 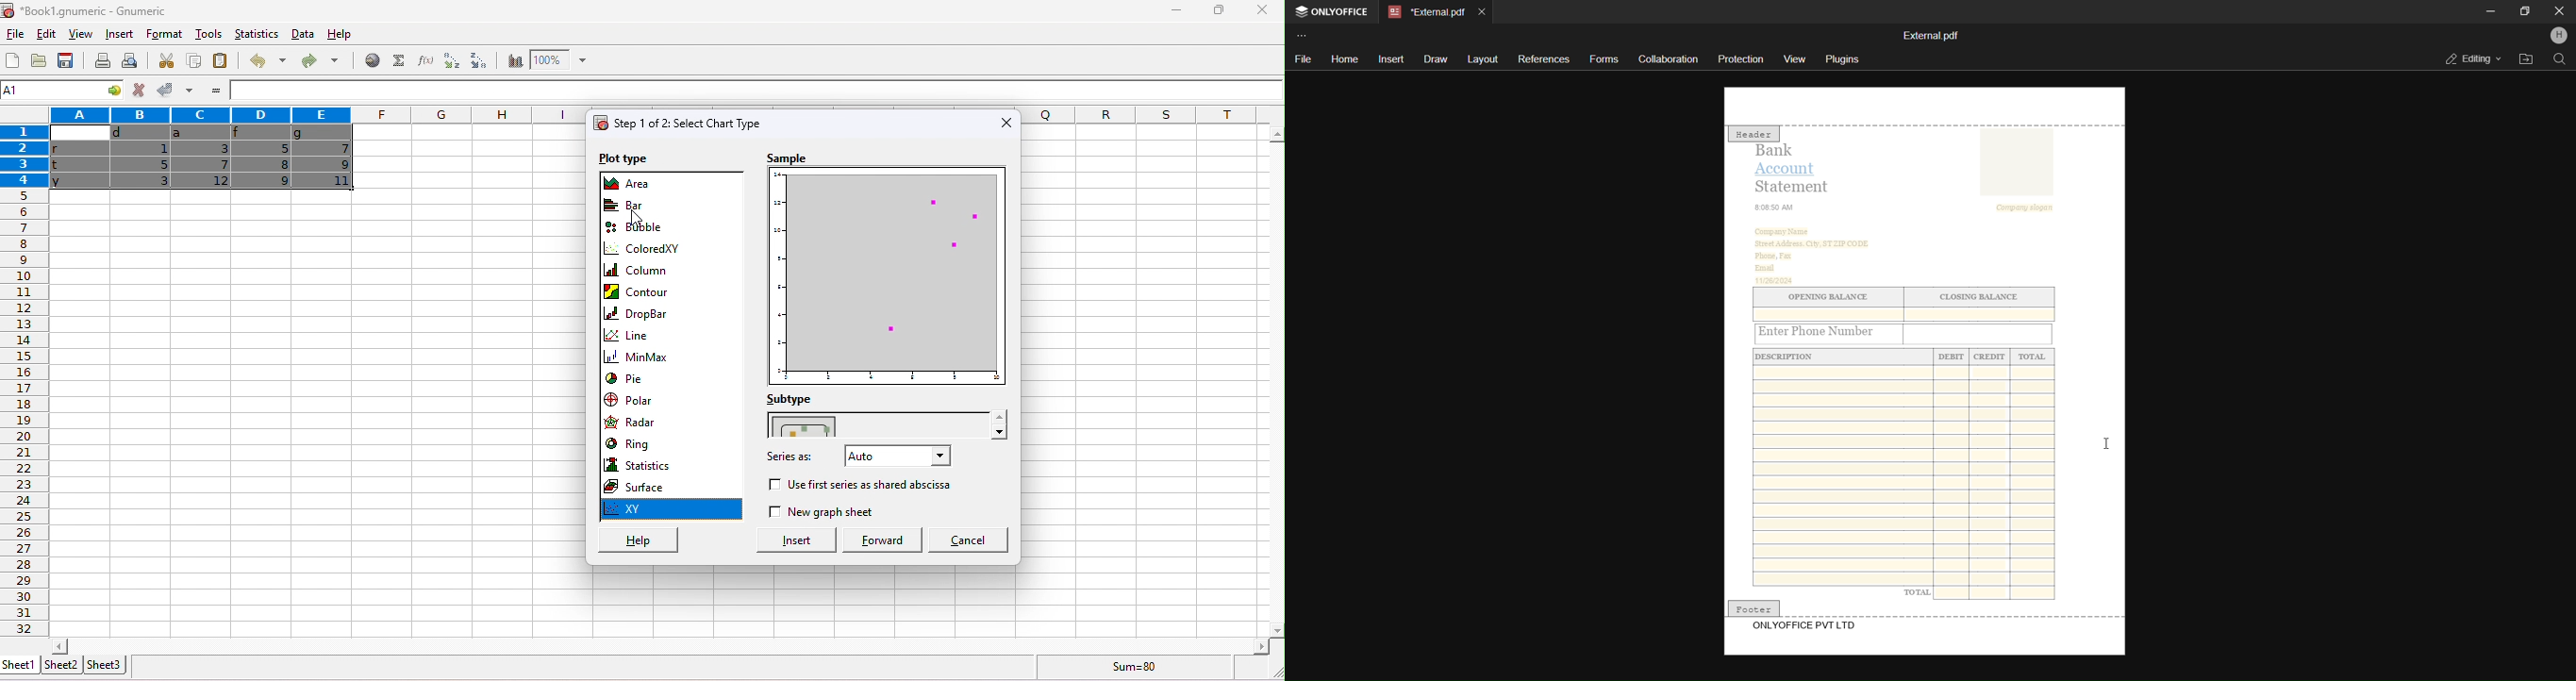 I want to click on surface, so click(x=650, y=489).